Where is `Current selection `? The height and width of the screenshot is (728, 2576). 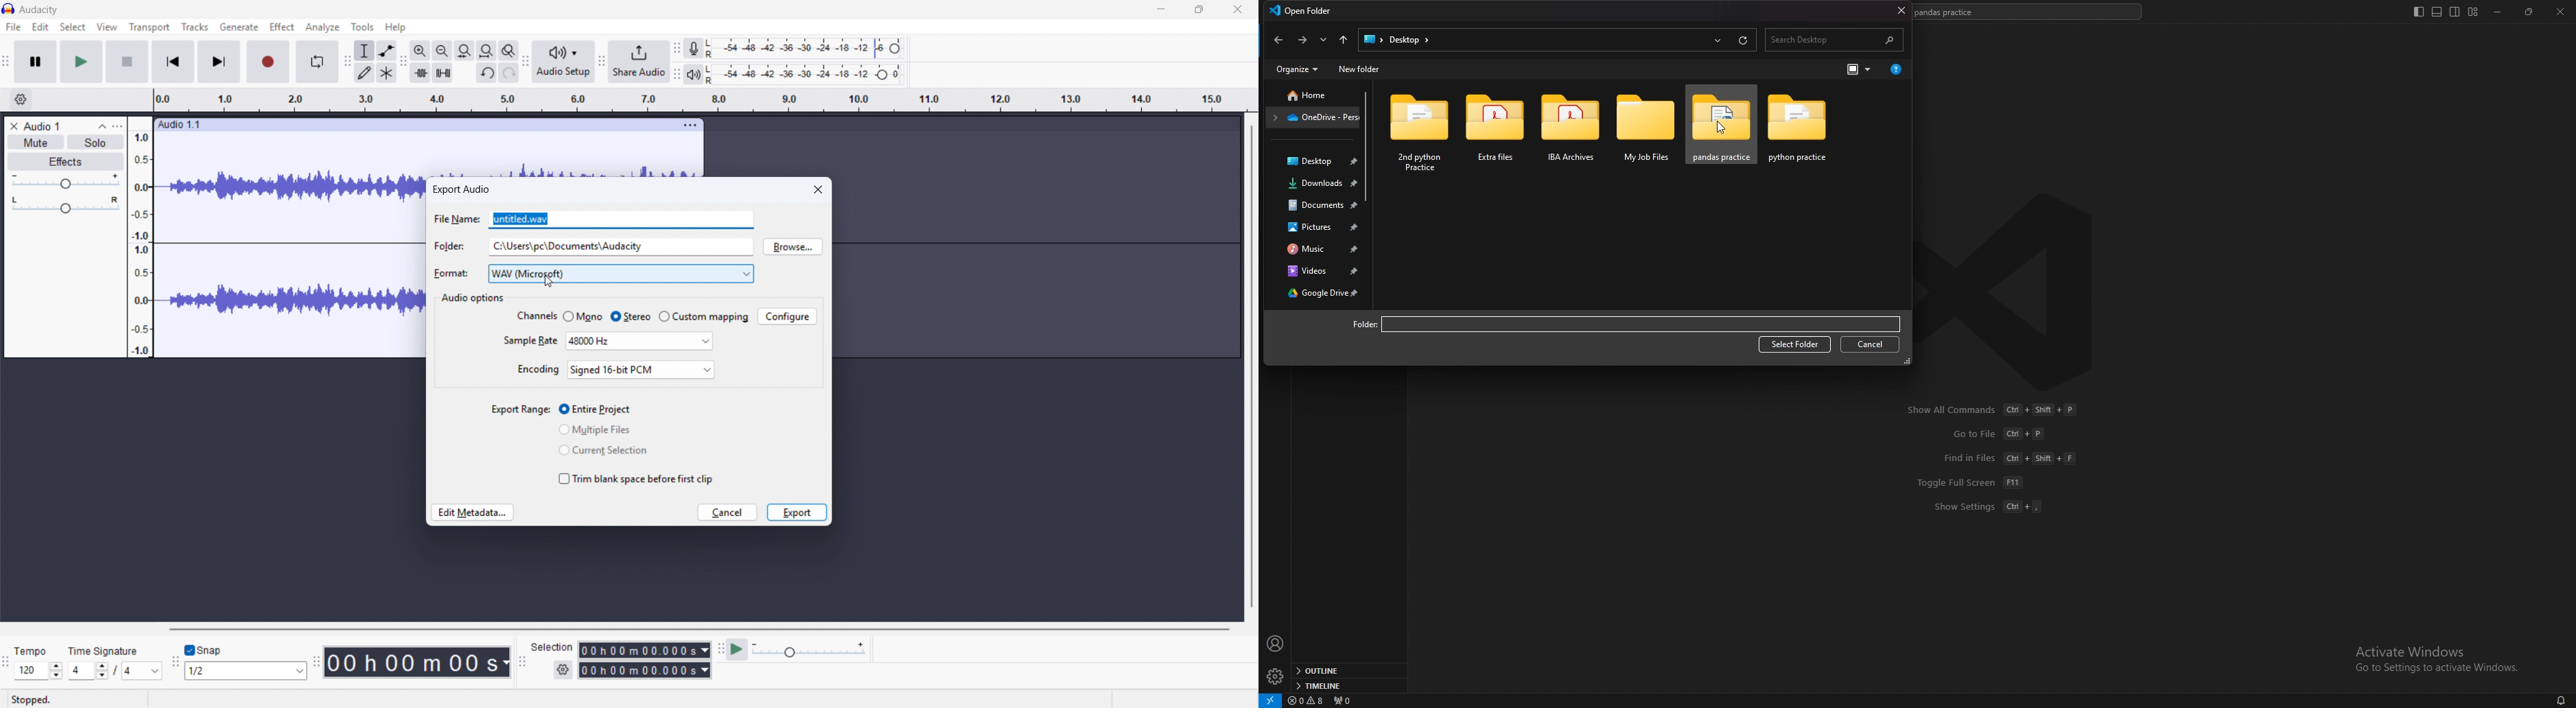
Current selection  is located at coordinates (605, 450).